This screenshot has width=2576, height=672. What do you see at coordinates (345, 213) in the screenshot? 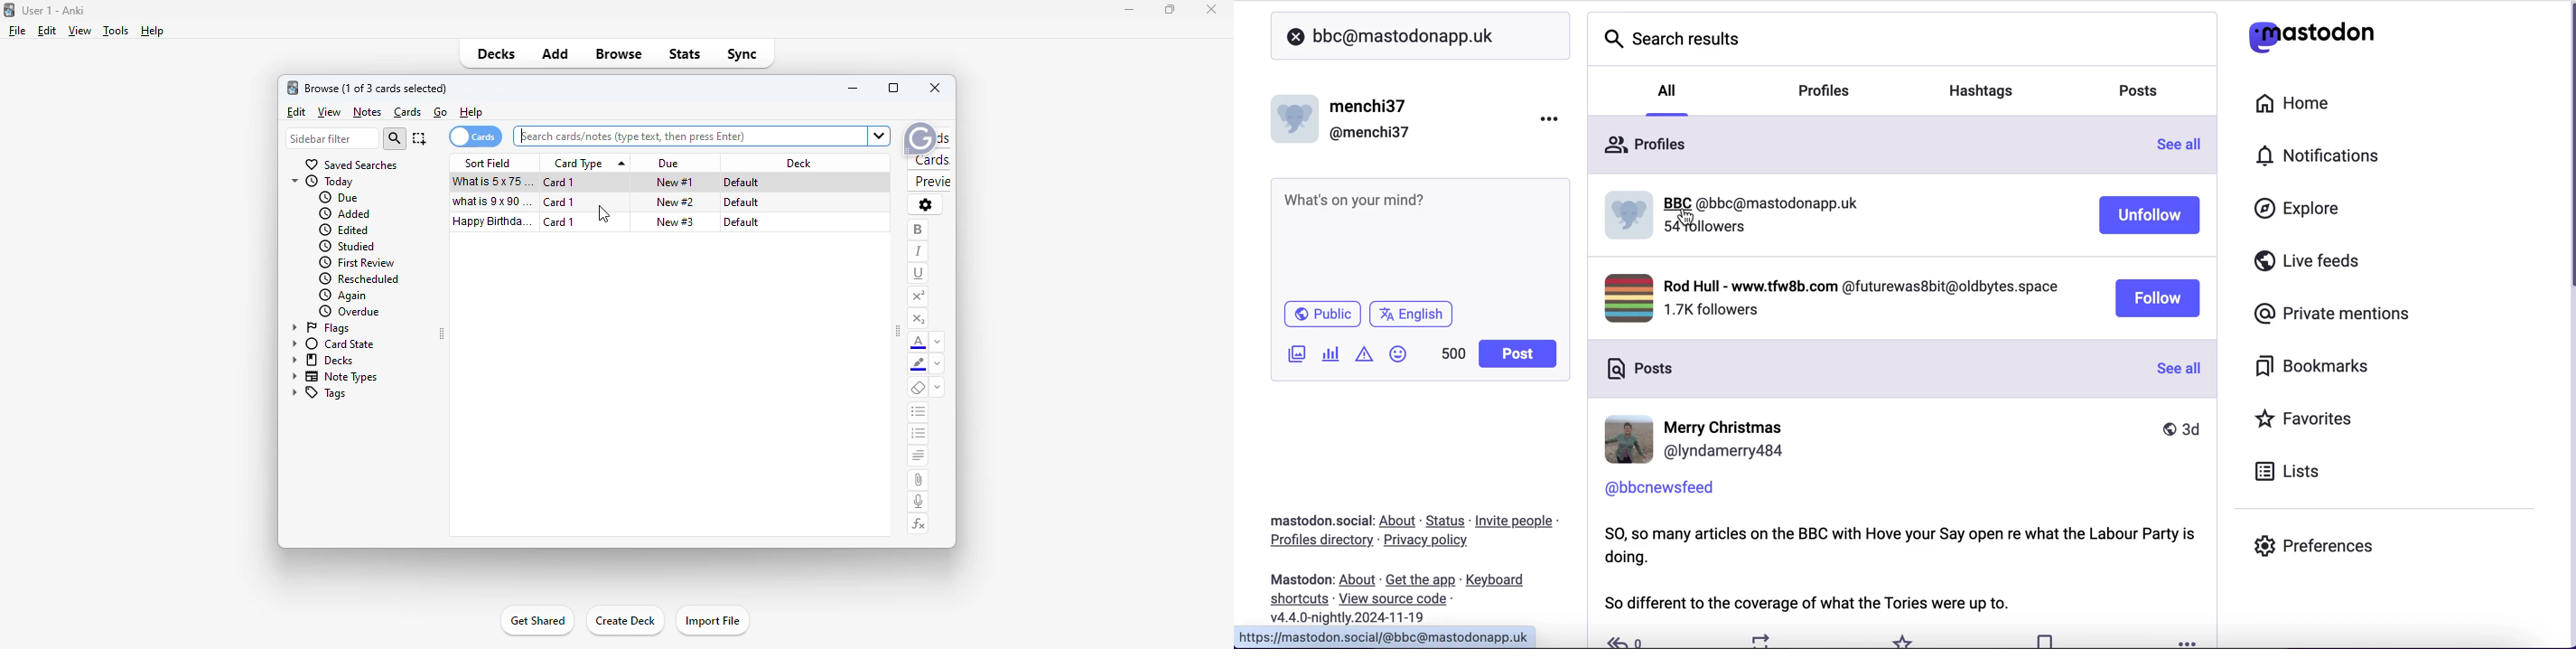
I see `added` at bounding box center [345, 213].